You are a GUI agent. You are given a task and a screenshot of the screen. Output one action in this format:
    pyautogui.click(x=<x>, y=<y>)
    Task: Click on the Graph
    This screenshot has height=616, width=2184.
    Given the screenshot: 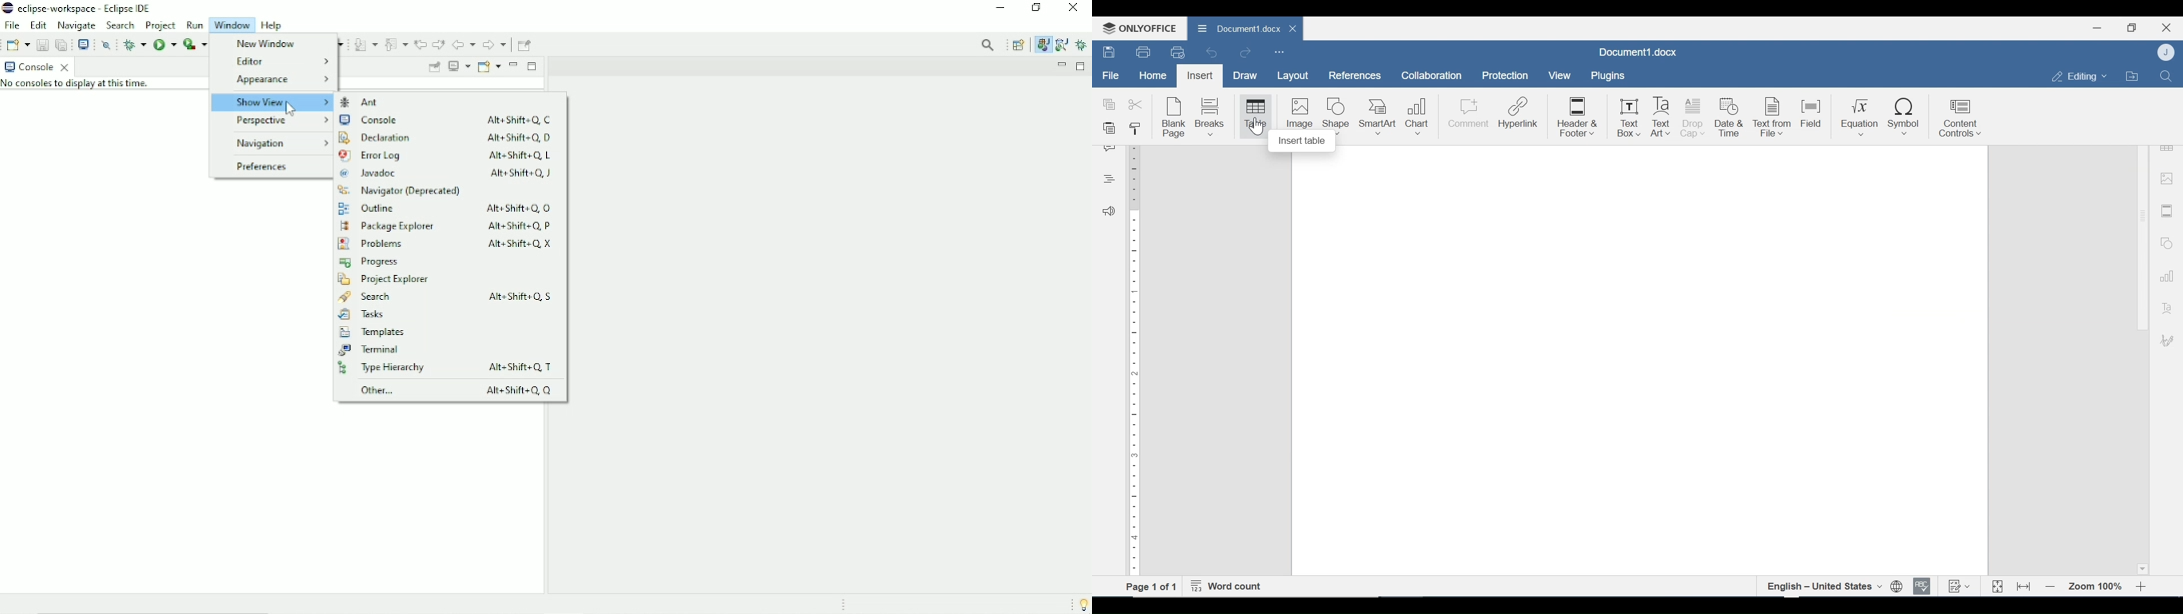 What is the action you would take?
    pyautogui.click(x=2165, y=275)
    